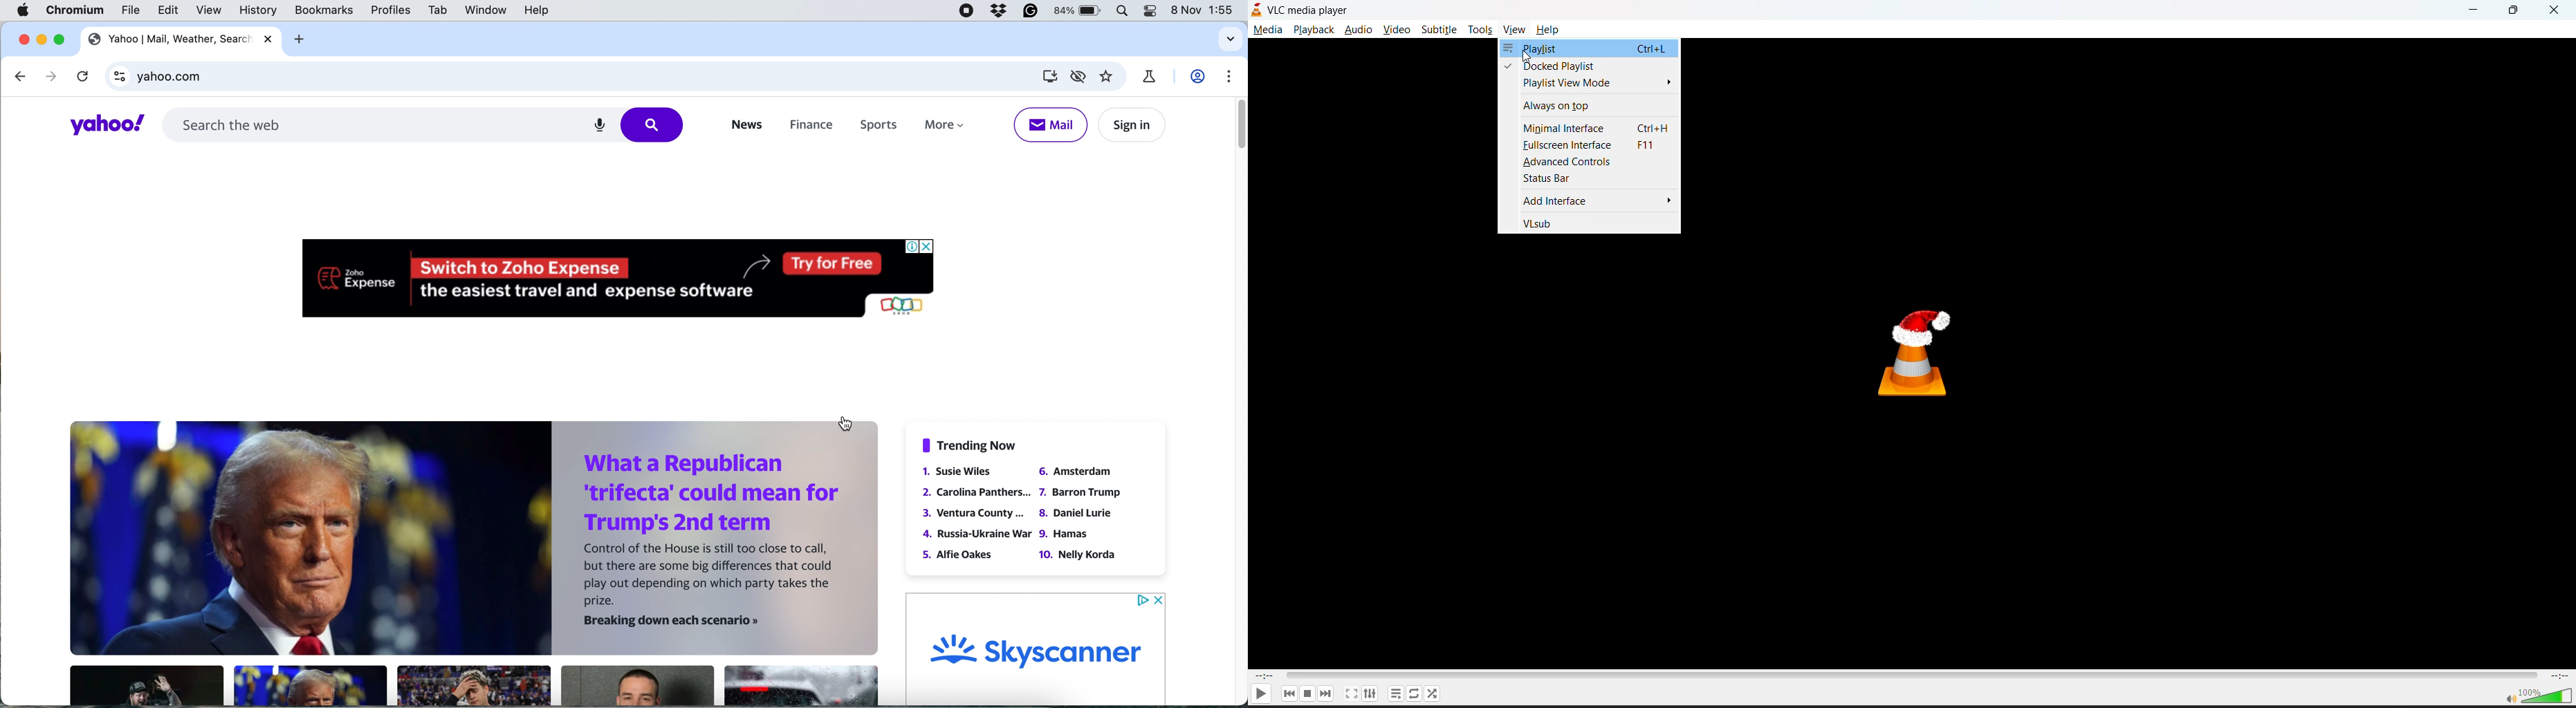 This screenshot has width=2576, height=728. What do you see at coordinates (1397, 693) in the screenshot?
I see `toggle playlist` at bounding box center [1397, 693].